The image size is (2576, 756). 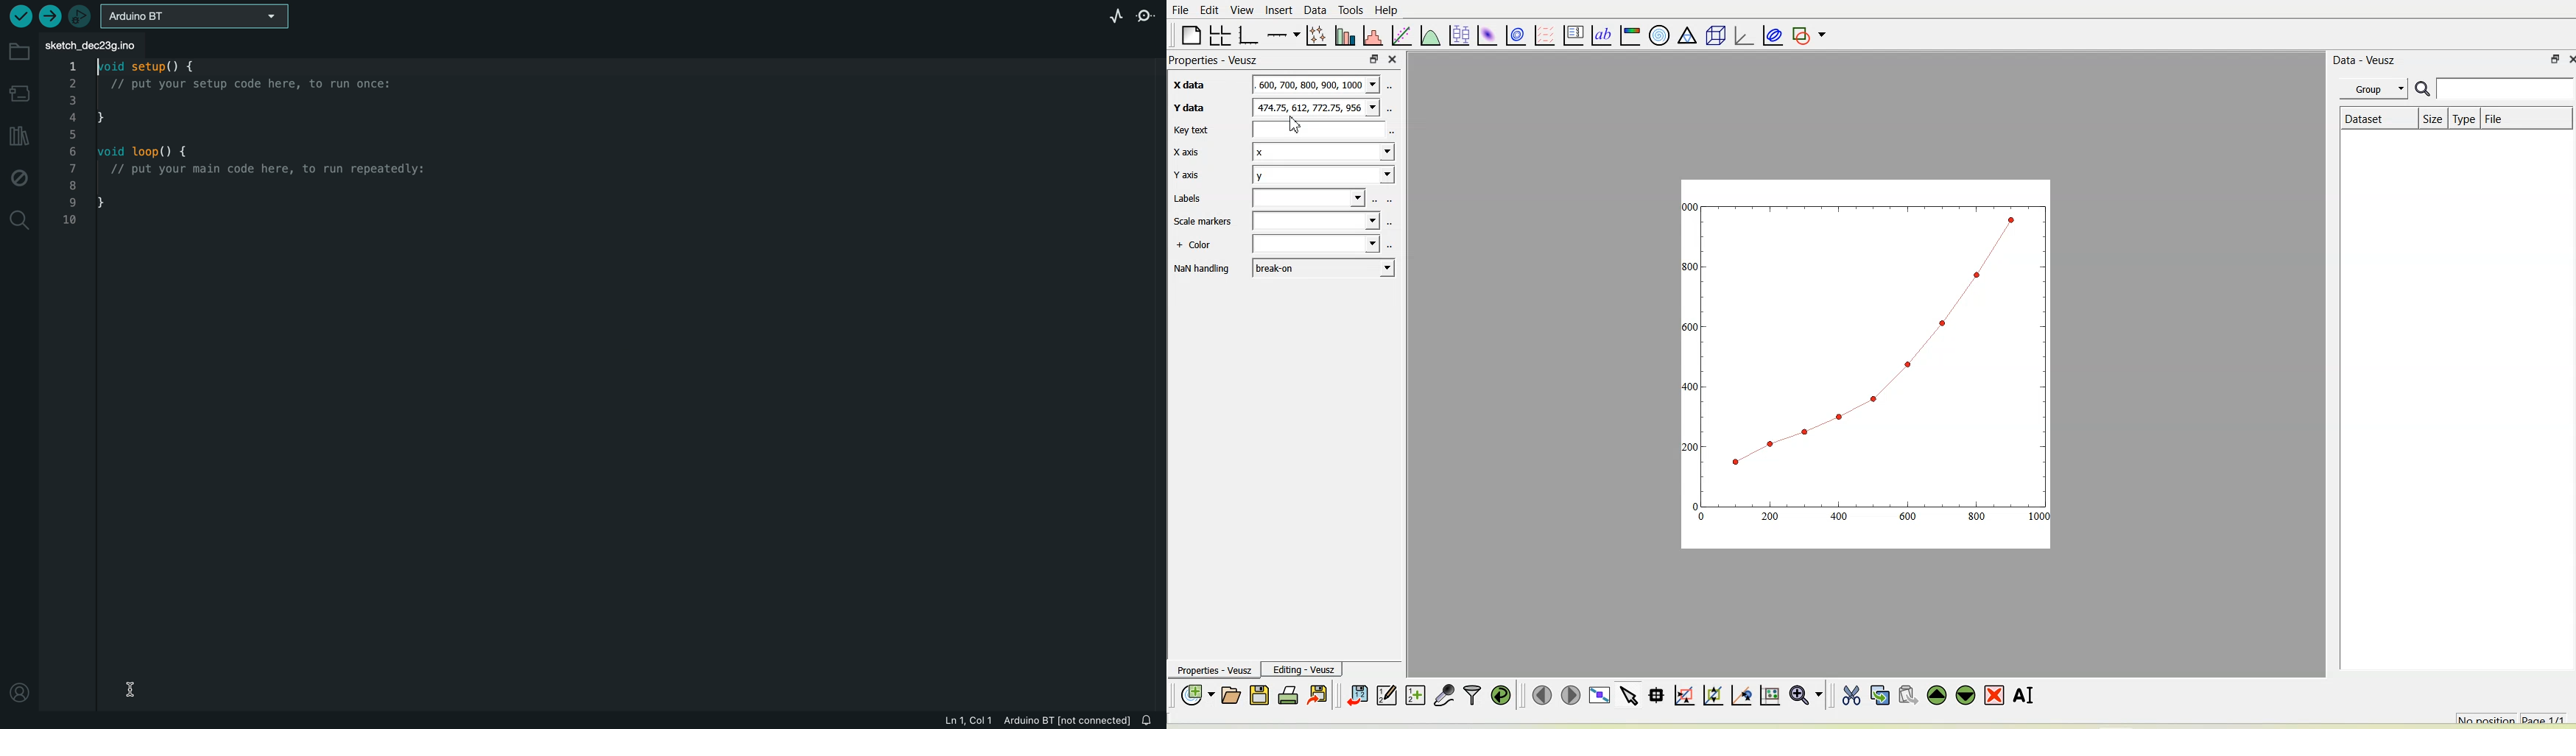 I want to click on Size, so click(x=2433, y=118).